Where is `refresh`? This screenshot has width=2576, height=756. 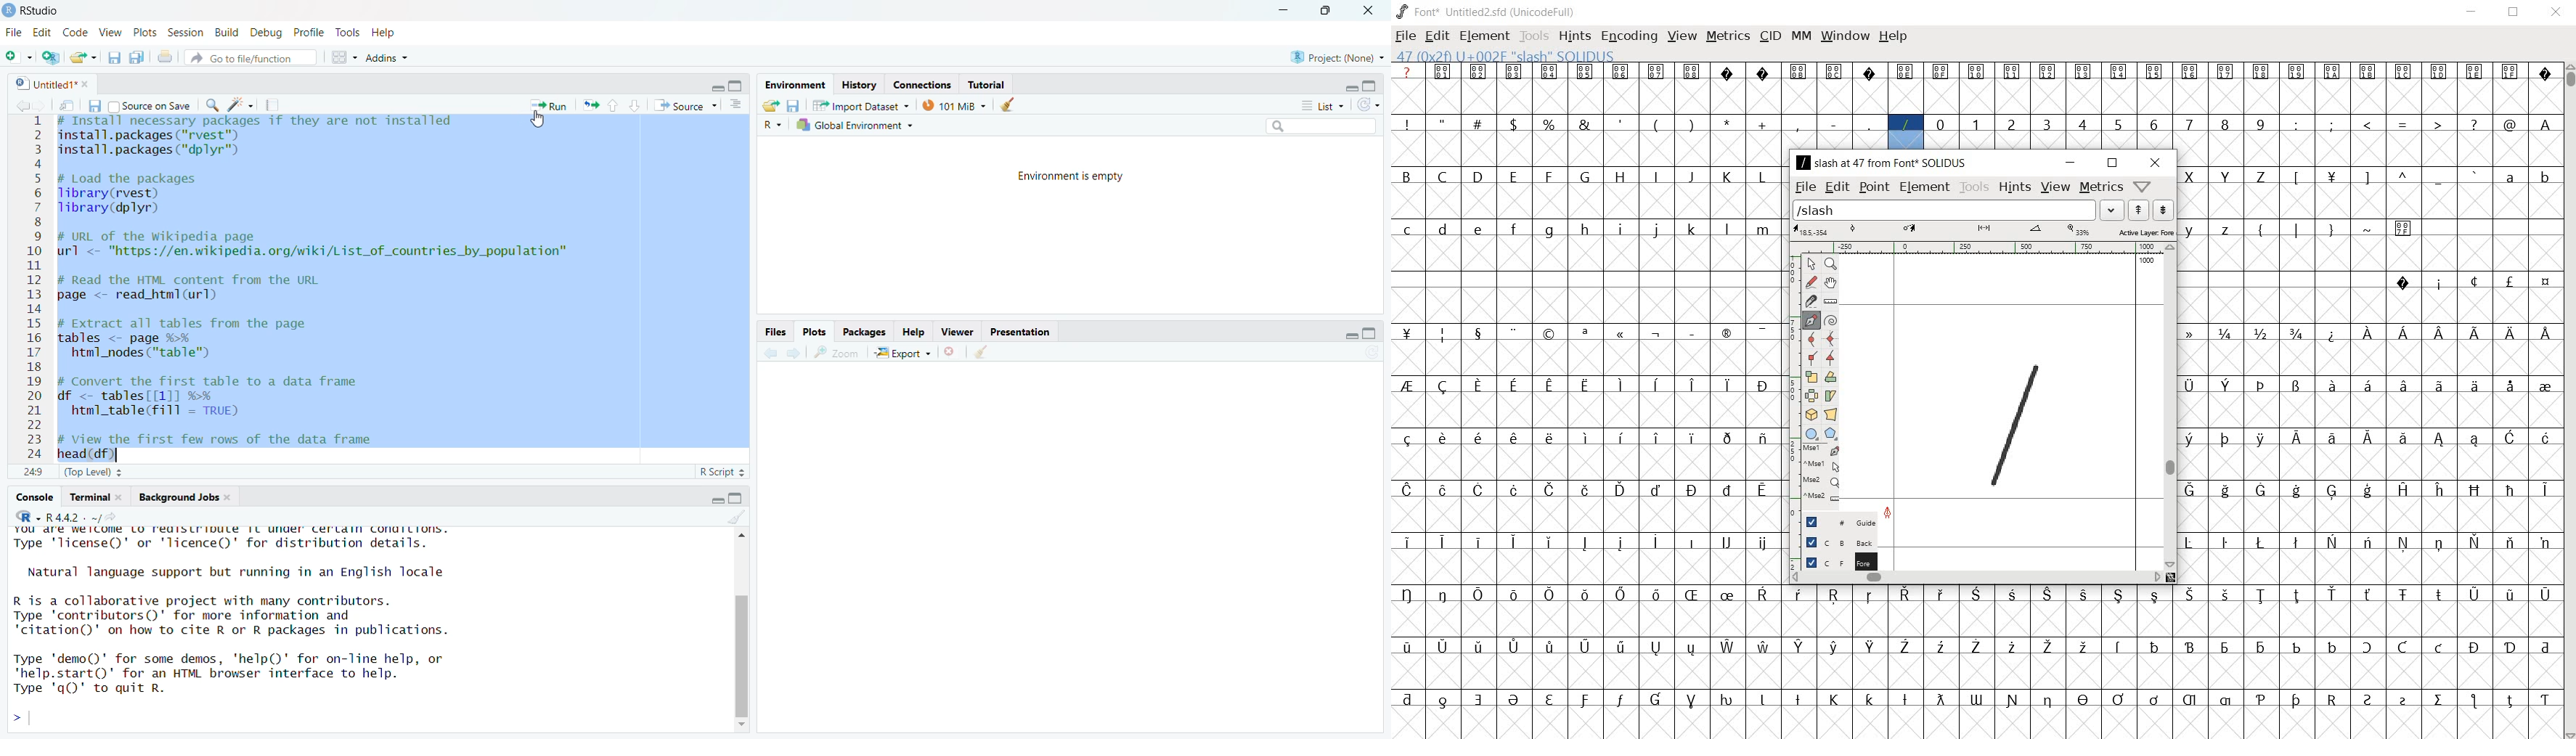 refresh is located at coordinates (1368, 105).